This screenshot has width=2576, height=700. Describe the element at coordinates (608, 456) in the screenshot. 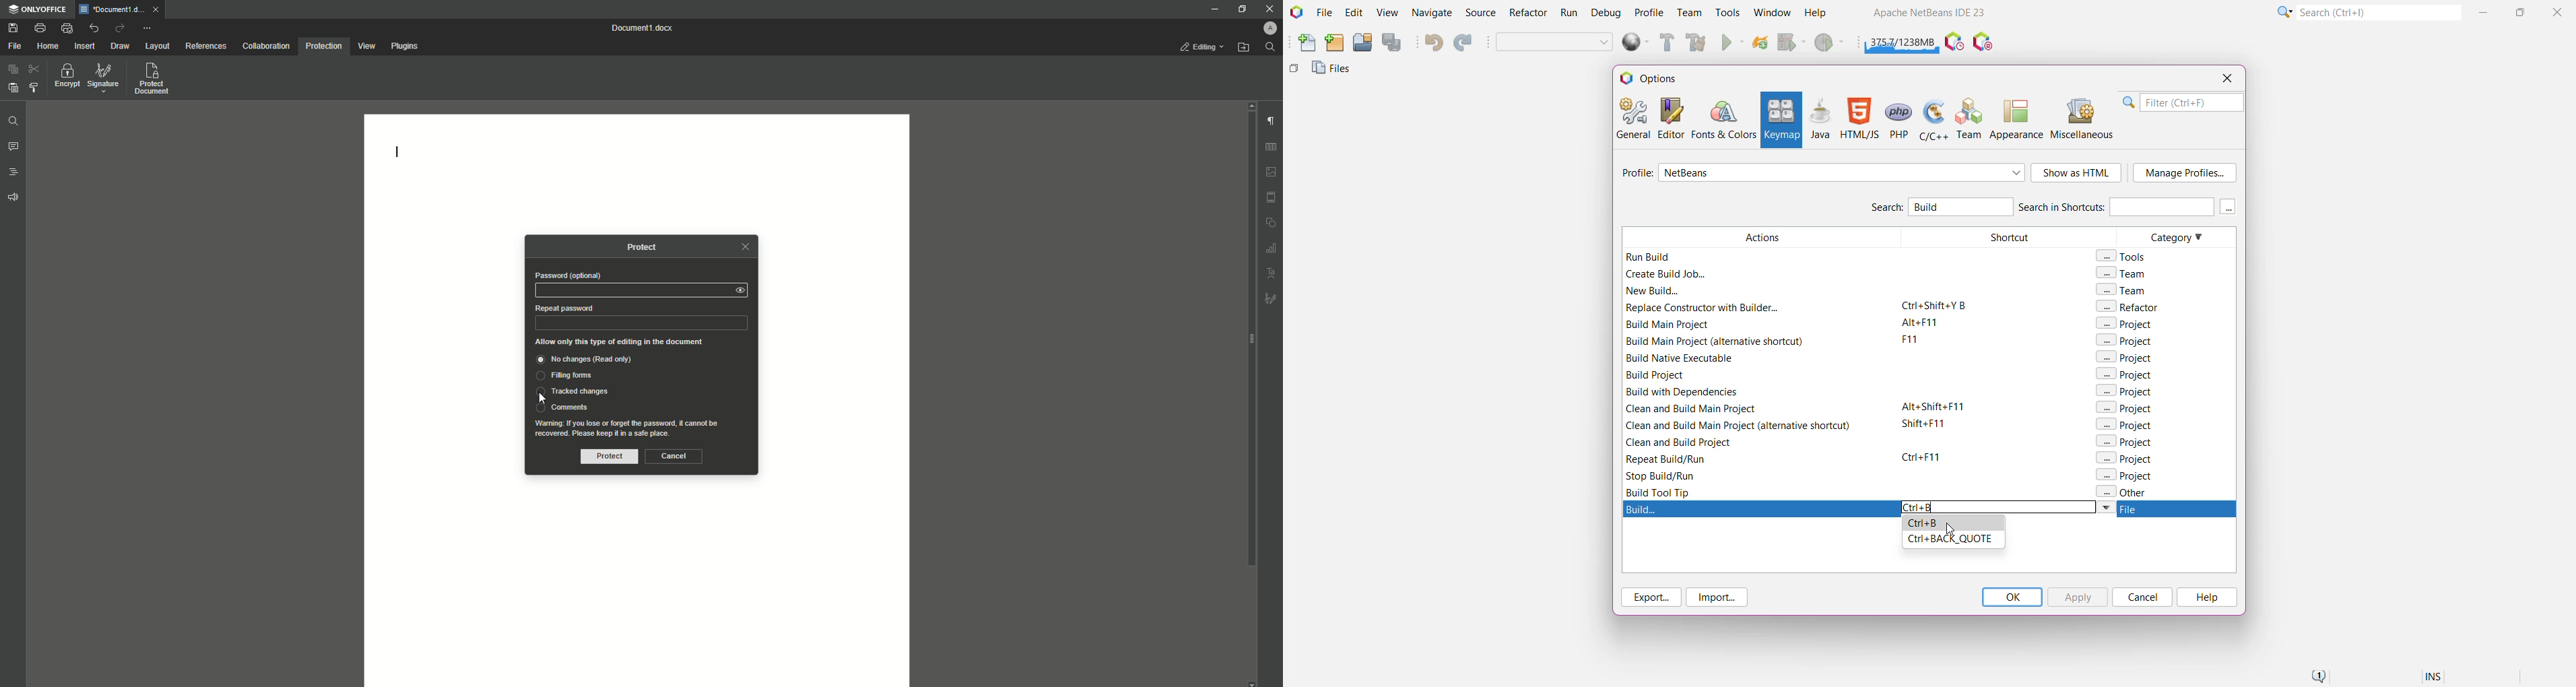

I see `Protect` at that location.